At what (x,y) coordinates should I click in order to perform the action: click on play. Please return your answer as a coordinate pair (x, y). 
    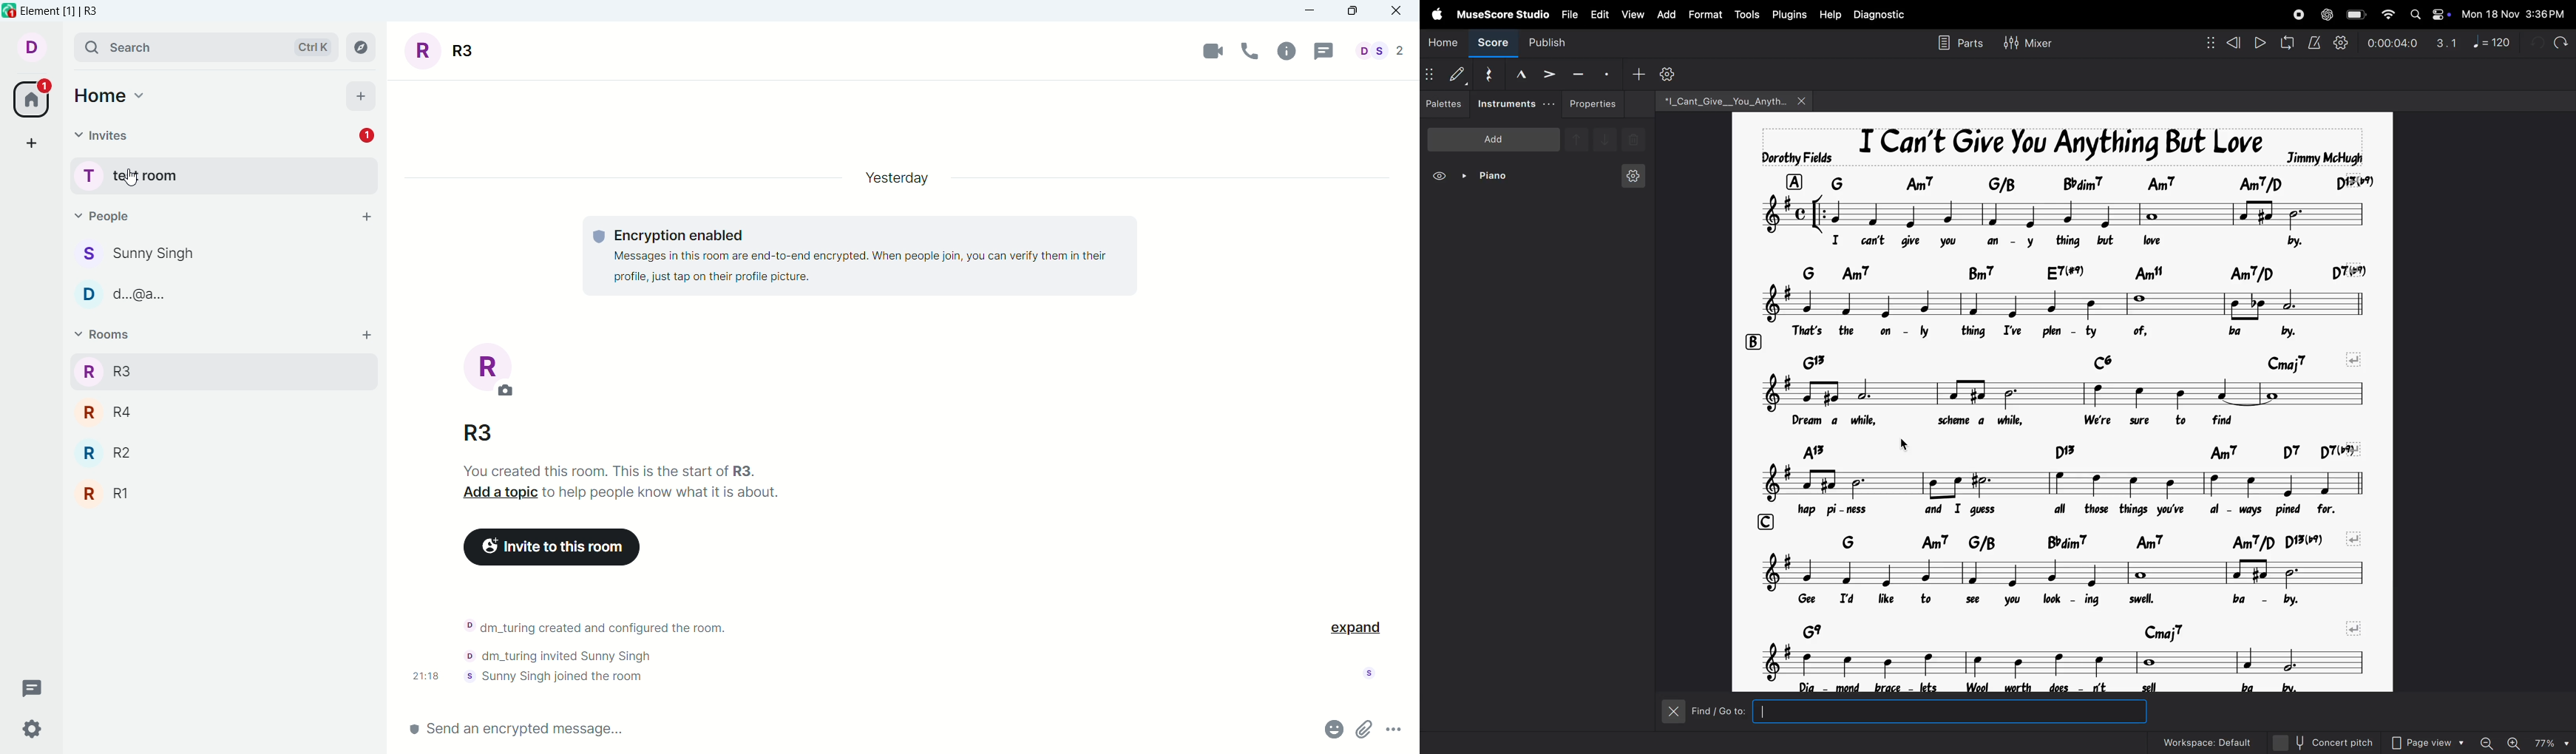
    Looking at the image, I should click on (2261, 43).